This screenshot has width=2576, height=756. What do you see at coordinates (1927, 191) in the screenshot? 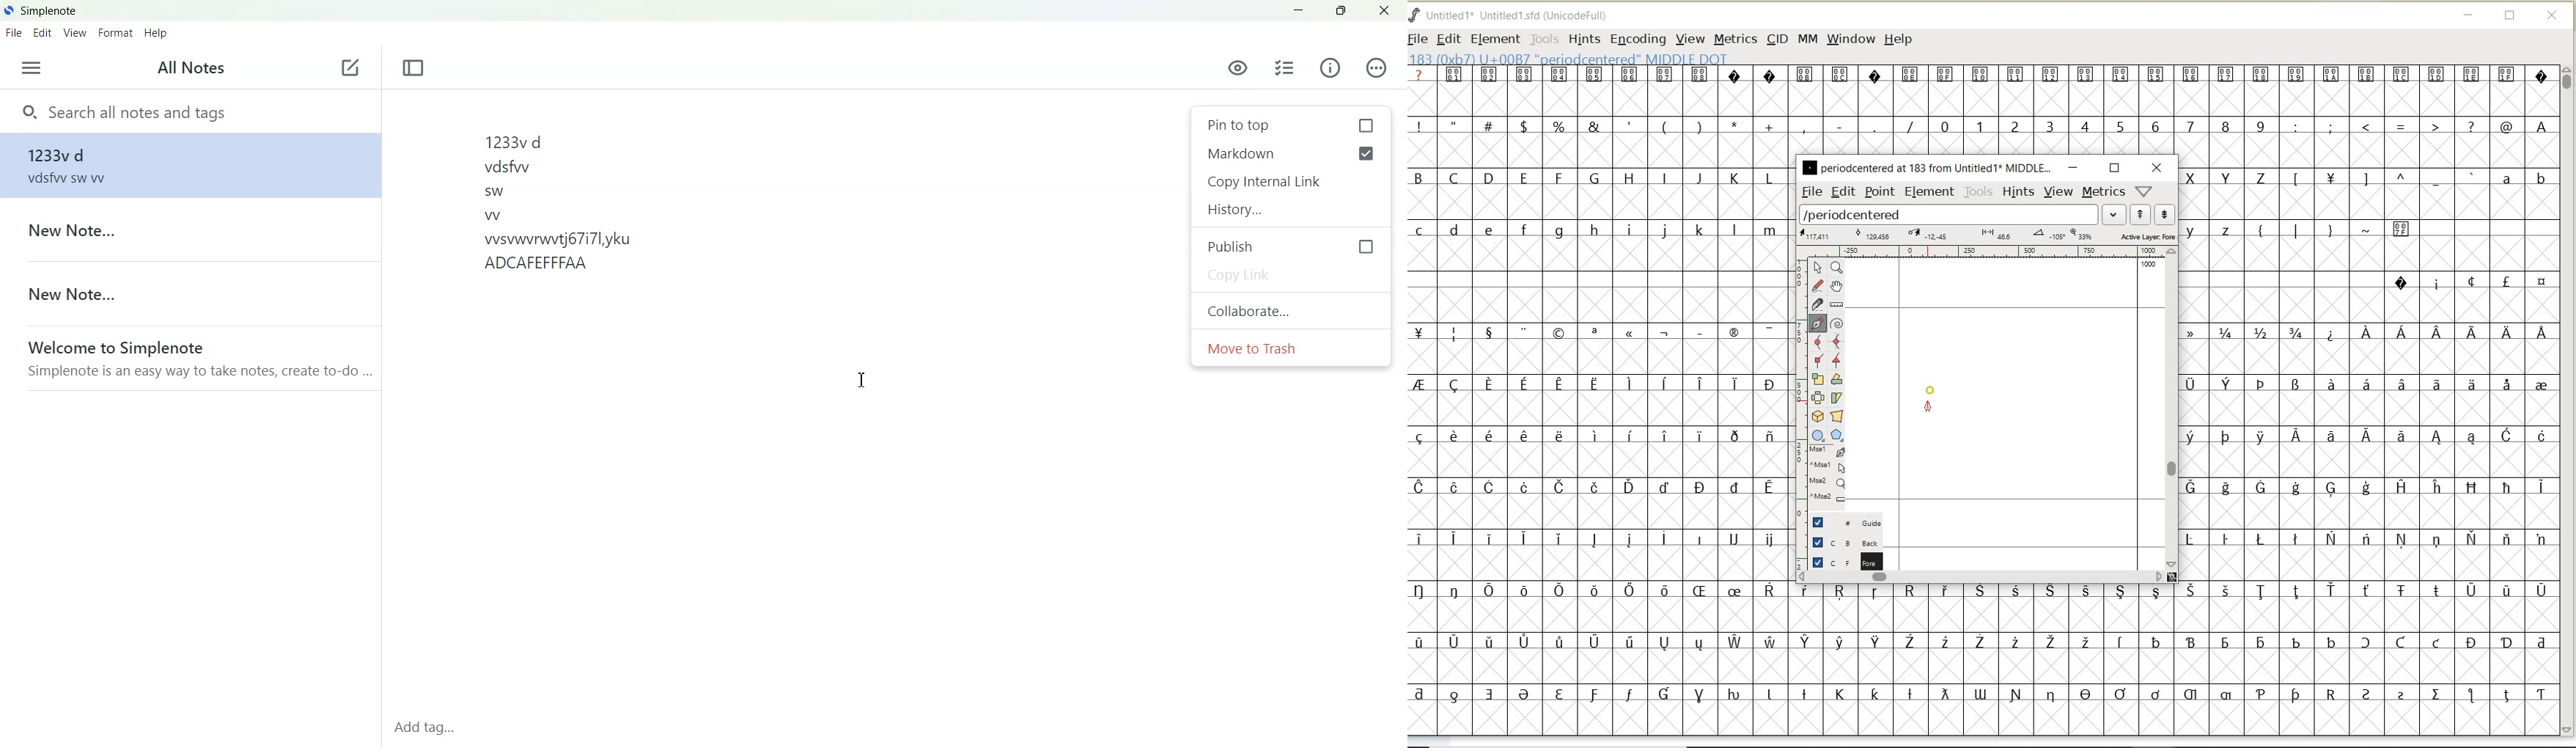
I see `element` at bounding box center [1927, 191].